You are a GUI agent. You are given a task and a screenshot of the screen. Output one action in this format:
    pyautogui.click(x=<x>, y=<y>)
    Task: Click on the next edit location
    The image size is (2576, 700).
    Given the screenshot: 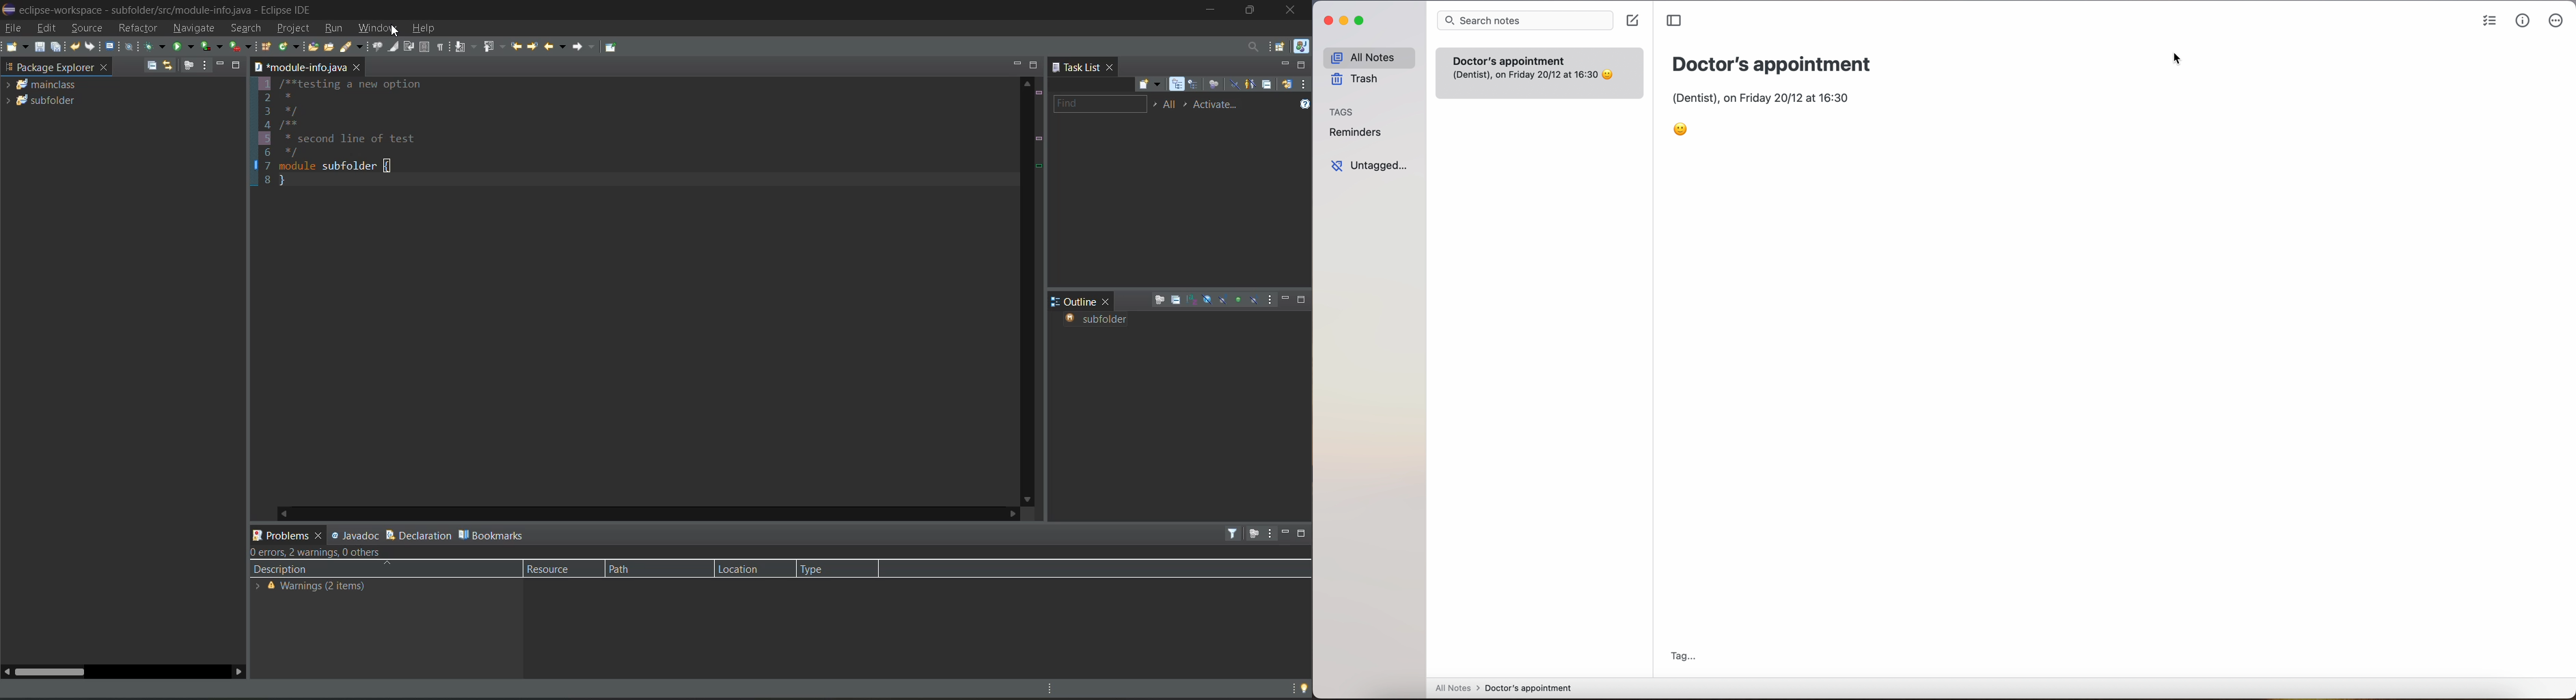 What is the action you would take?
    pyautogui.click(x=535, y=48)
    